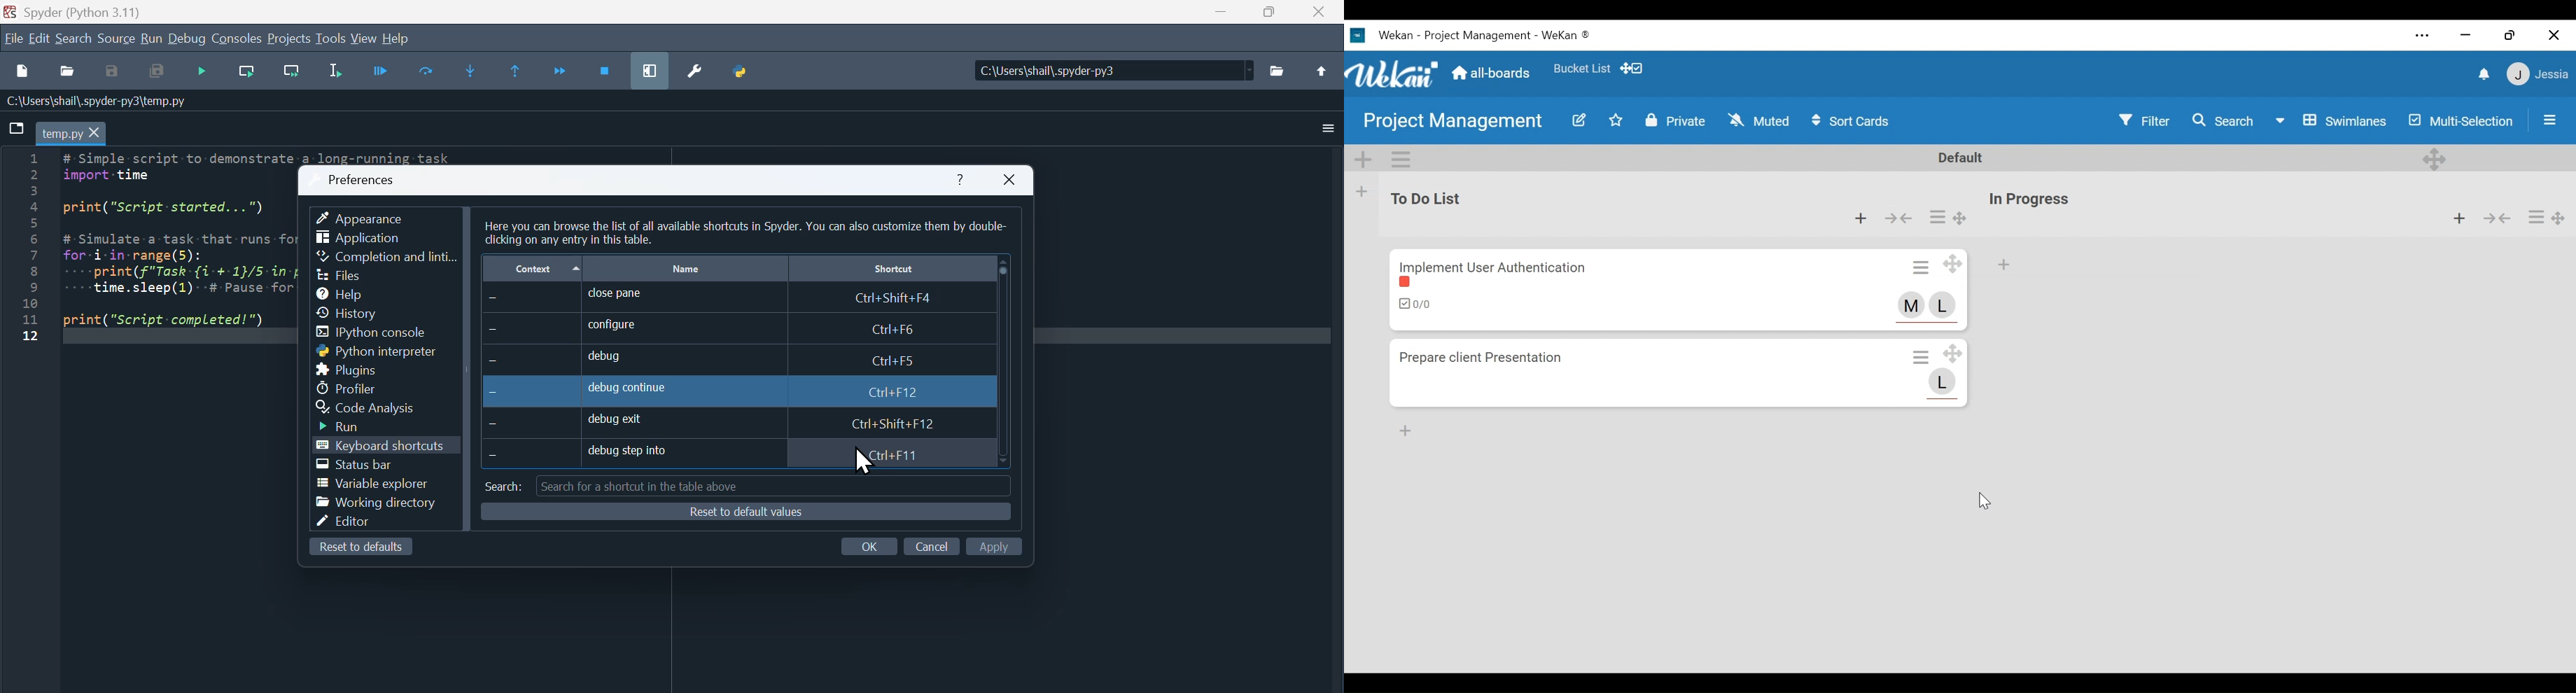 Image resolution: width=2576 pixels, height=700 pixels. I want to click on Swimlanes, so click(2331, 121).